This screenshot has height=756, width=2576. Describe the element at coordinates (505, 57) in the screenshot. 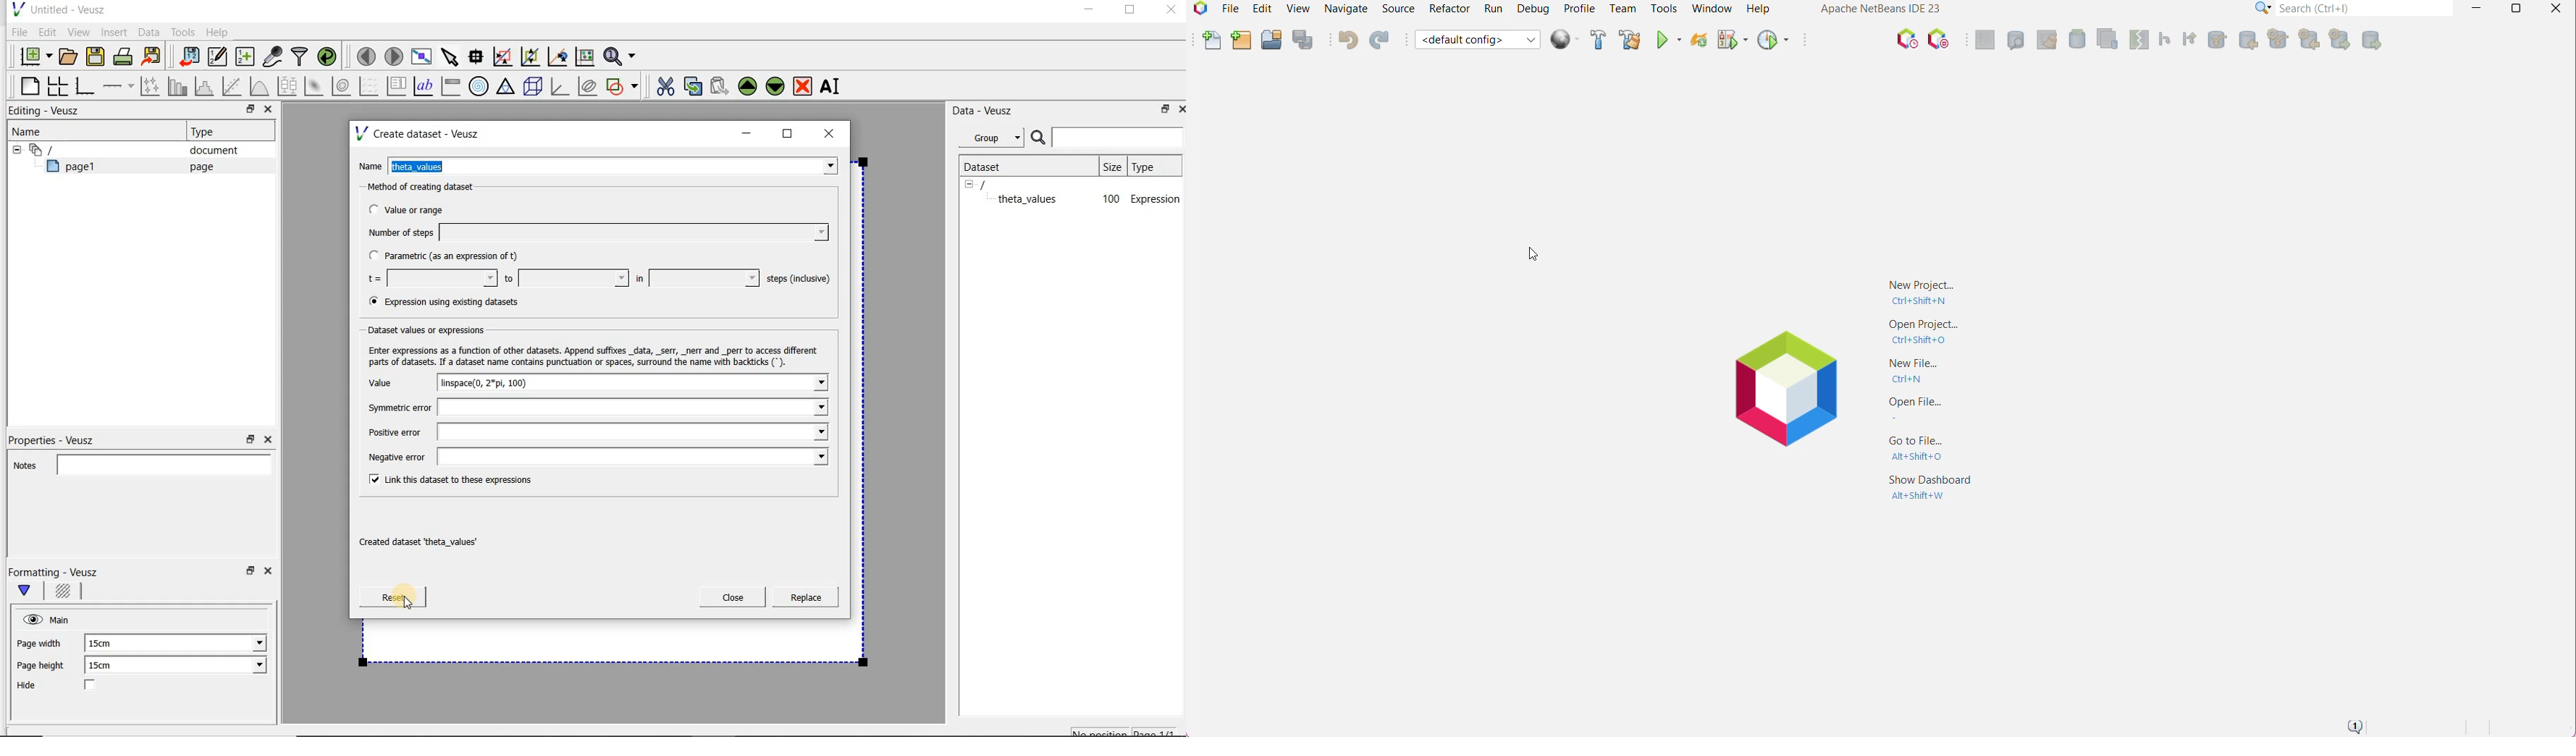

I see `click or draw a rectangle to zoom graph axes` at that location.